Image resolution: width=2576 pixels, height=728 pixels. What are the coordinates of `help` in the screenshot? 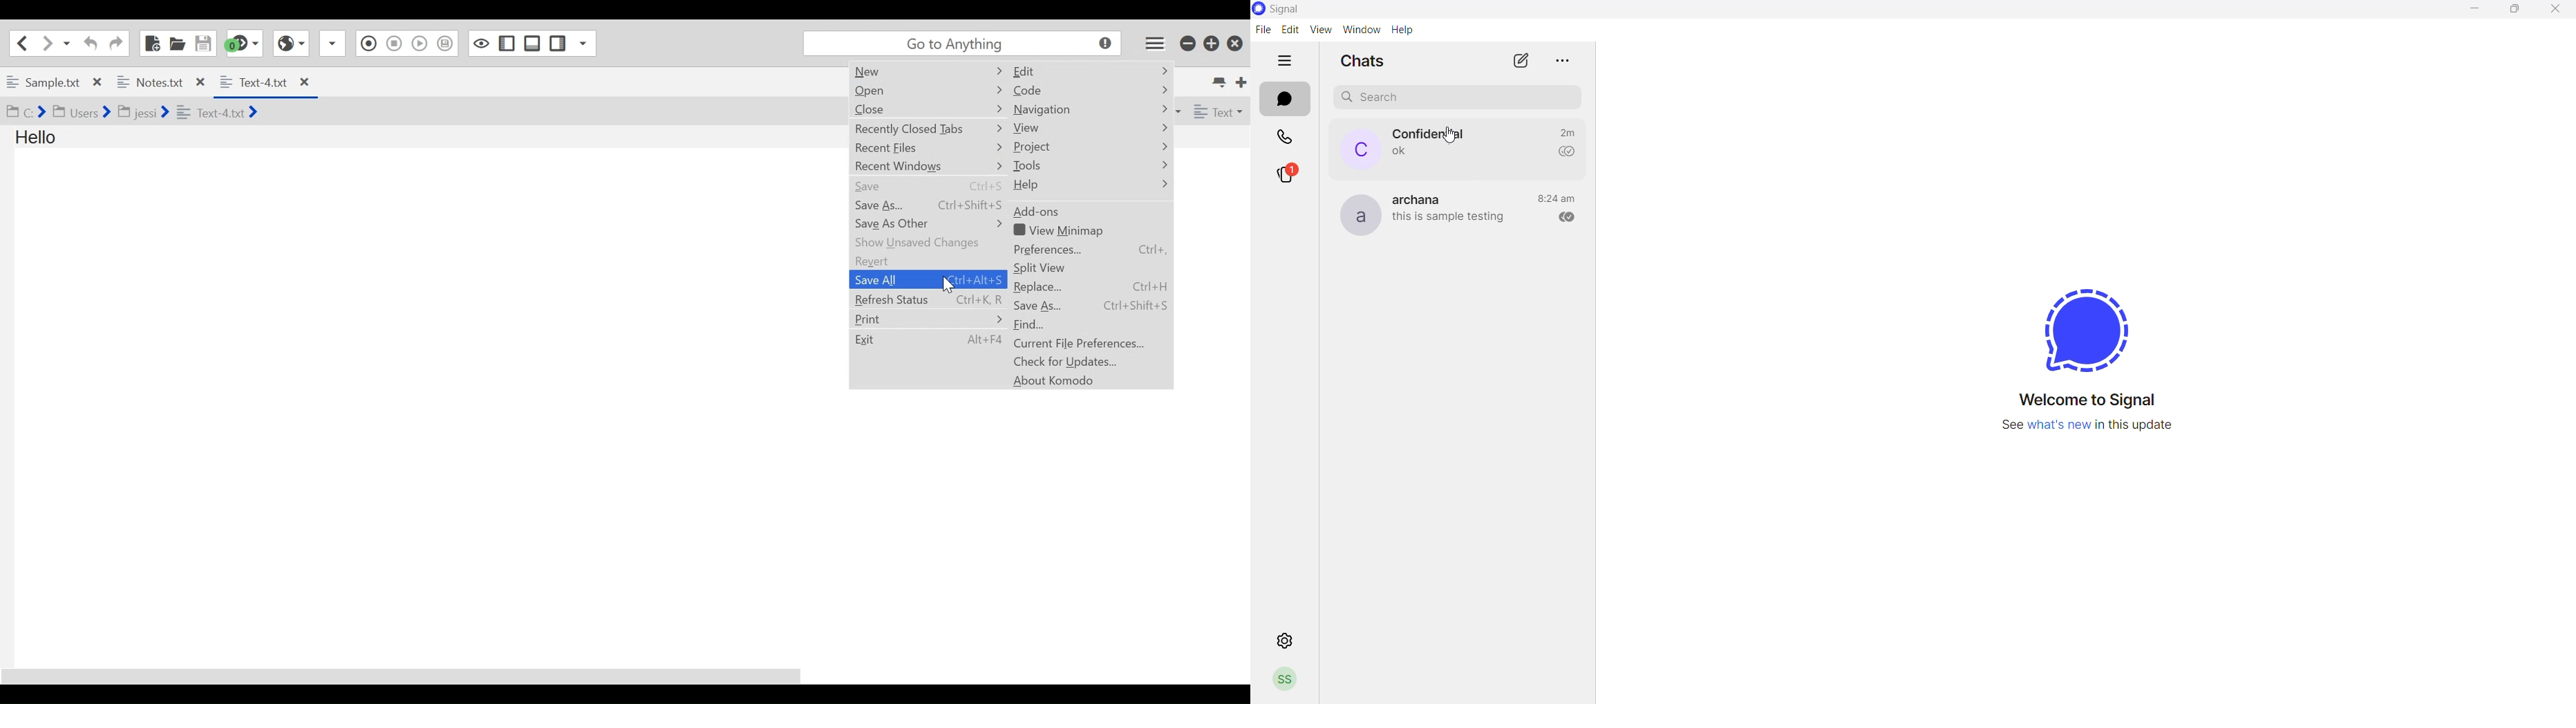 It's located at (1401, 29).